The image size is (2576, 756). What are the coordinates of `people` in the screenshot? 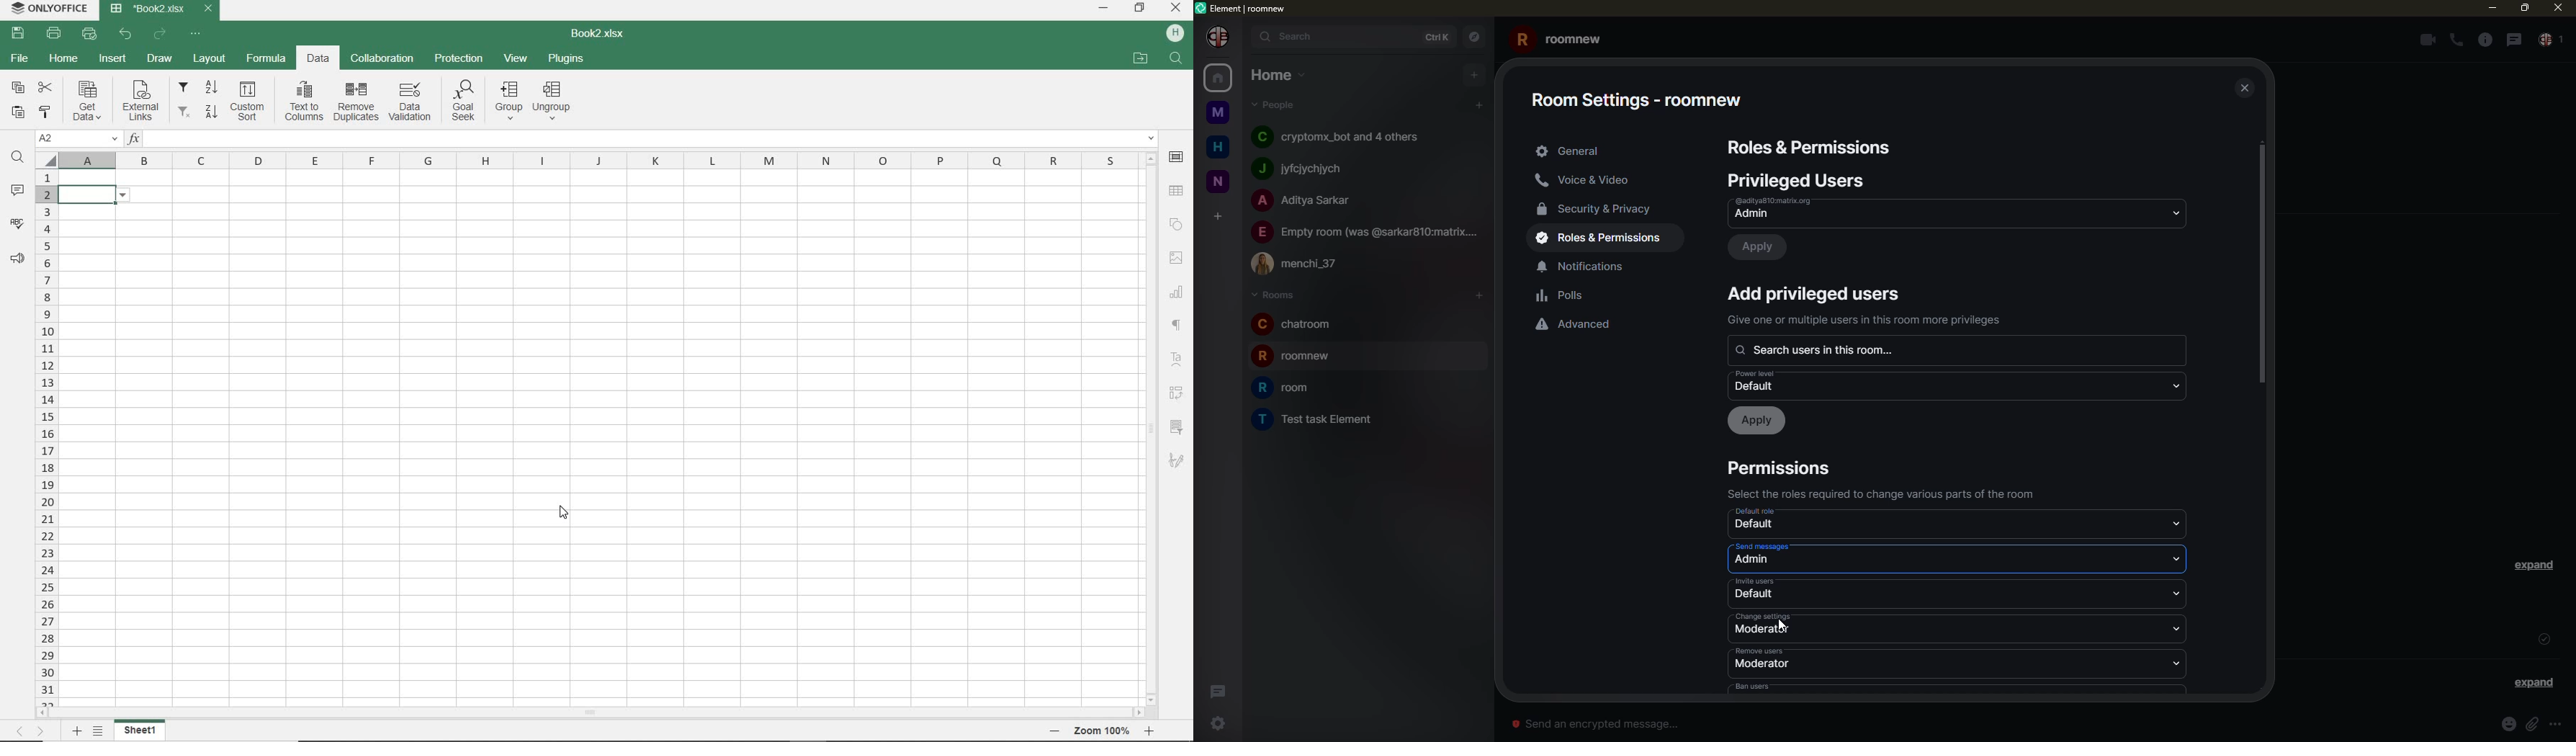 It's located at (1306, 167).